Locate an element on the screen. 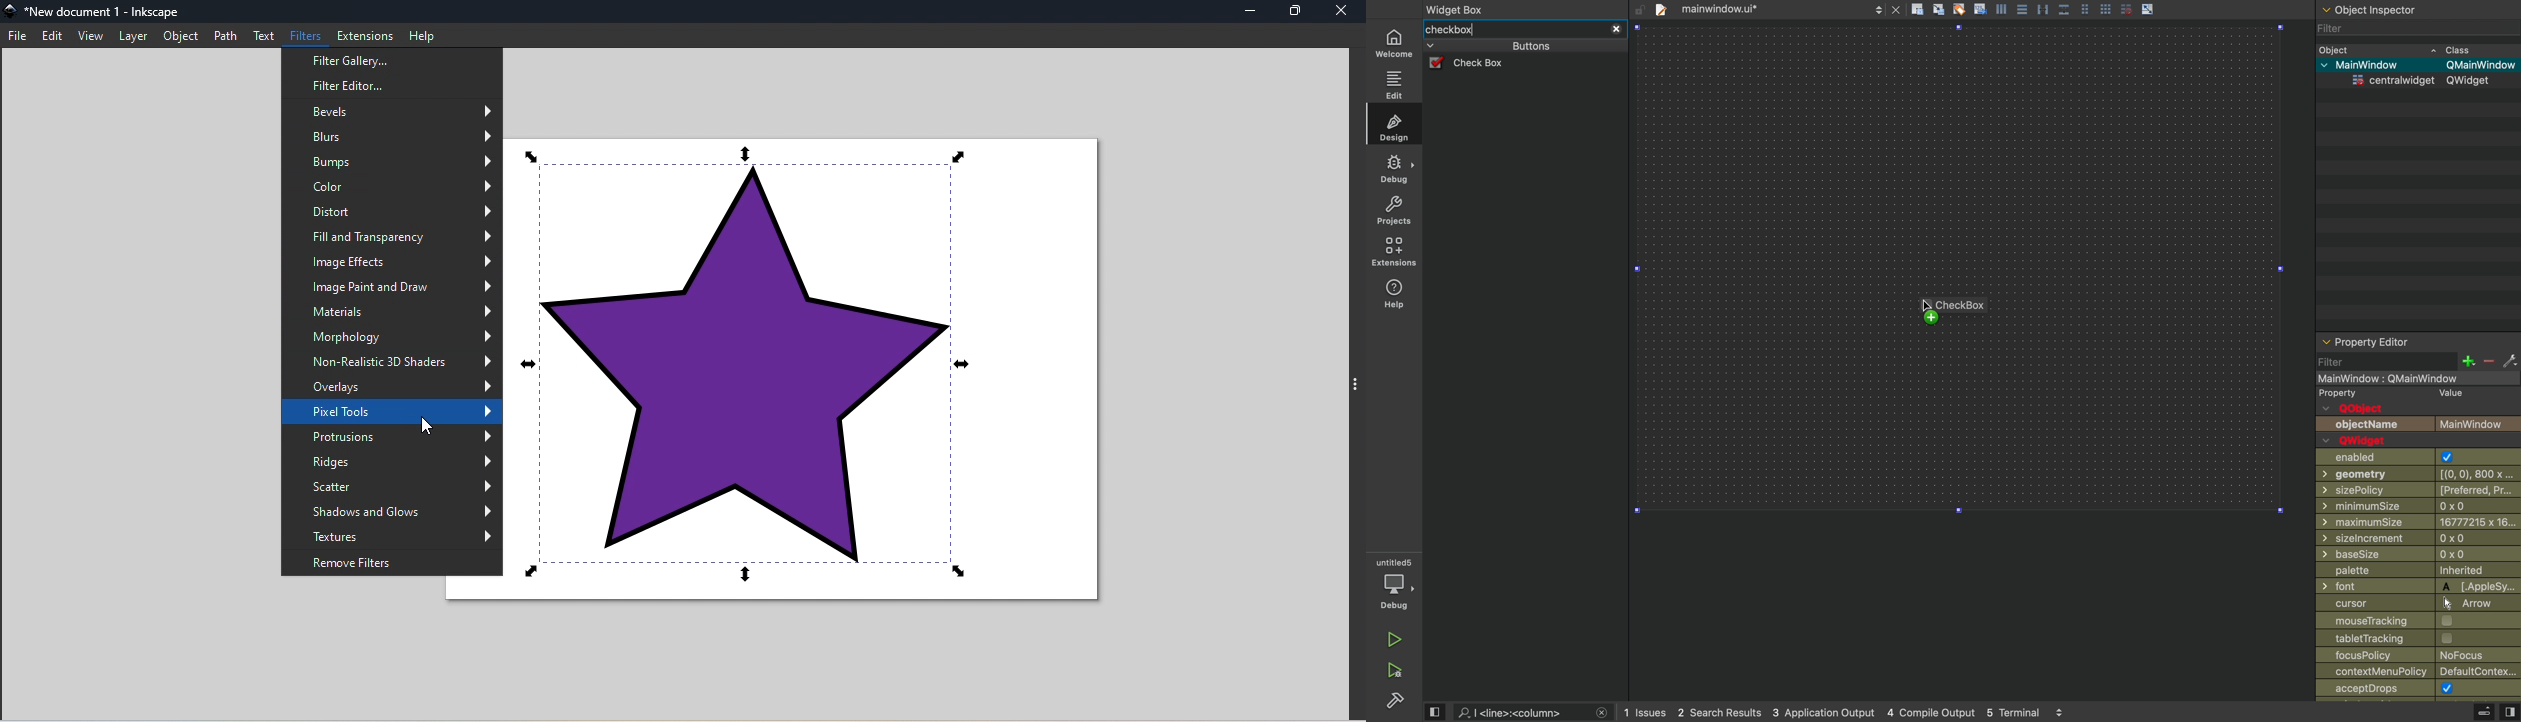 The width and height of the screenshot is (2548, 728). table tracking is located at coordinates (2389, 638).